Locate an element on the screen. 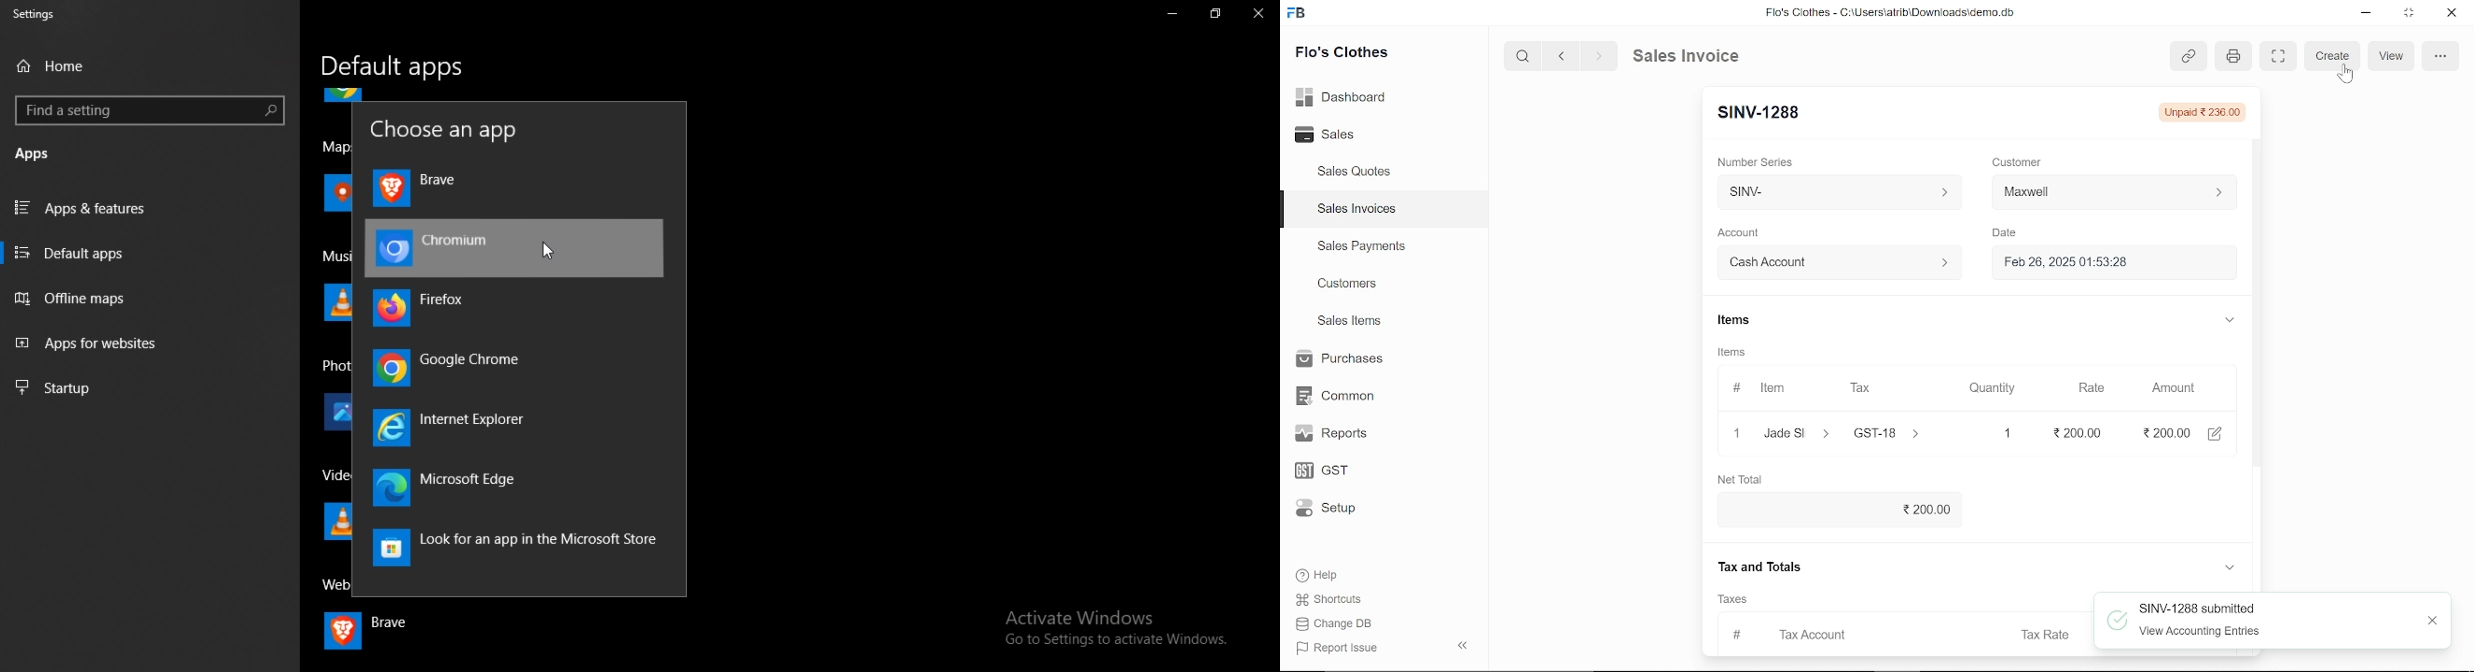  minimize is located at coordinates (1174, 15).